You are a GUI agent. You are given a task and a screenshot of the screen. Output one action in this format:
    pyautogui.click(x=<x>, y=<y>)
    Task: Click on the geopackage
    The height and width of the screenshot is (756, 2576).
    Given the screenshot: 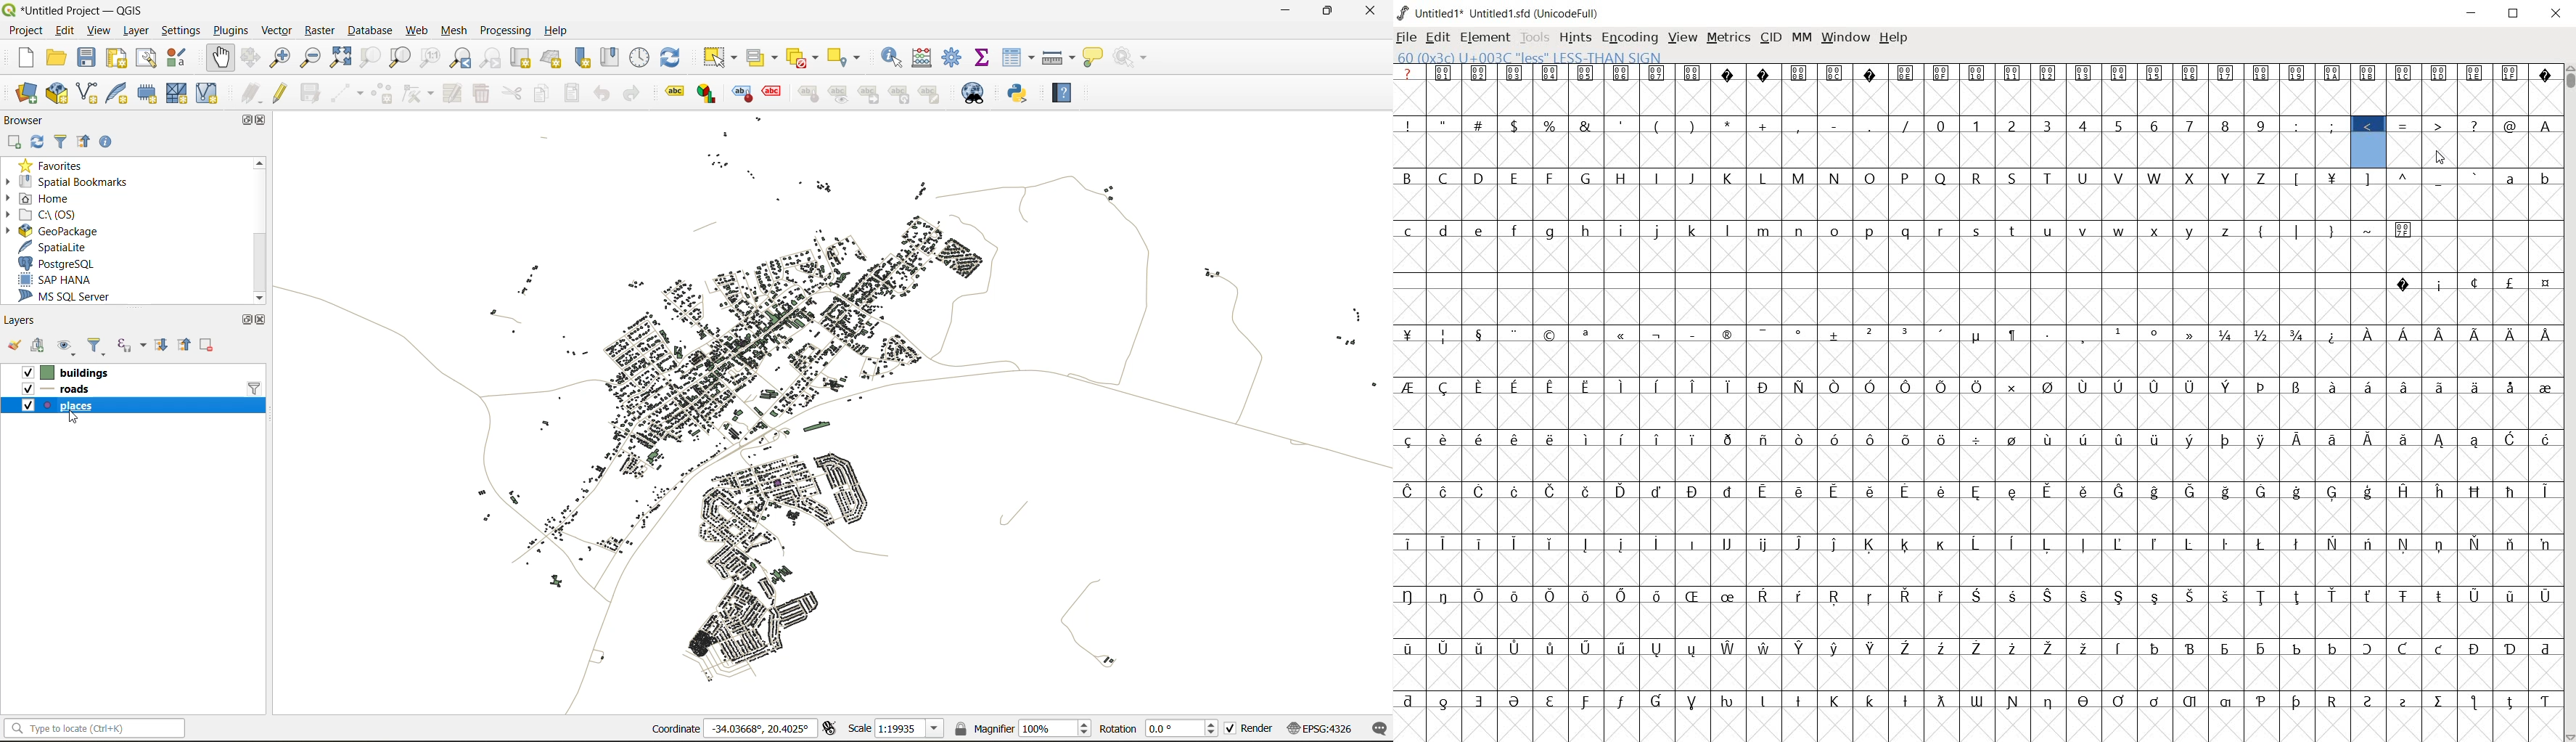 What is the action you would take?
    pyautogui.click(x=62, y=231)
    